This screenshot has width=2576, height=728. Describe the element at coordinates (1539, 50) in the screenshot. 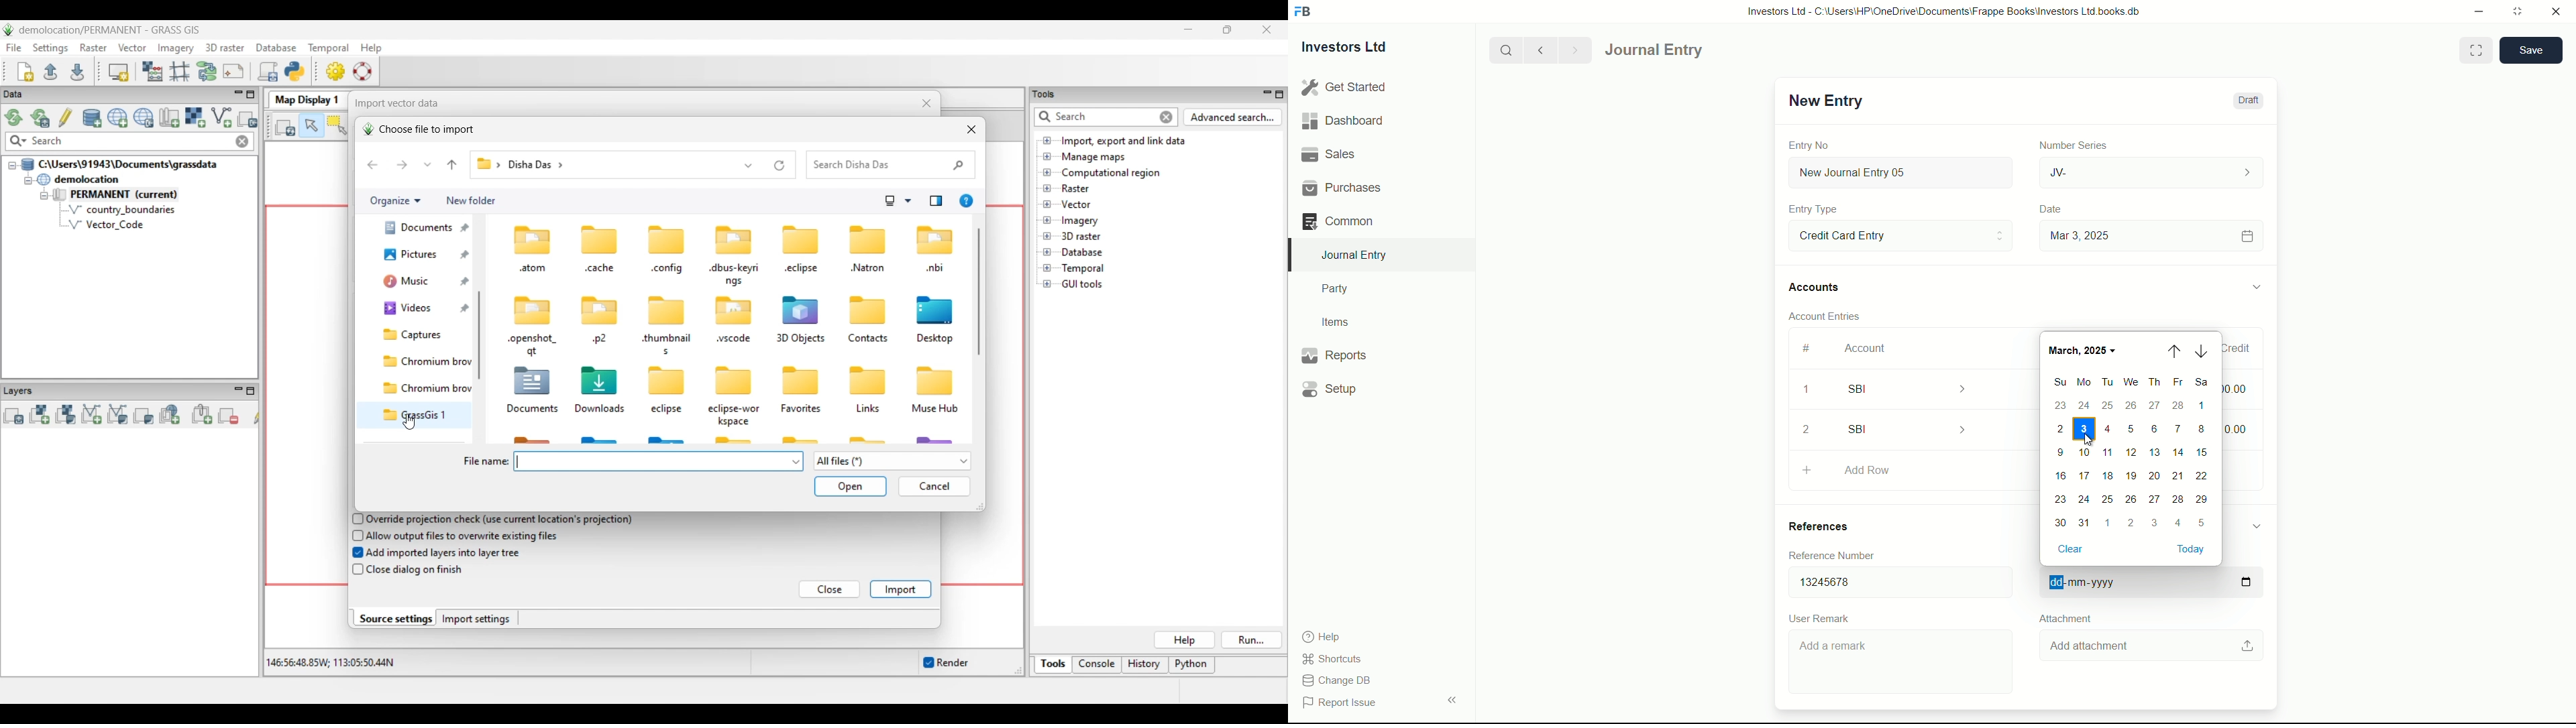

I see `previous` at that location.